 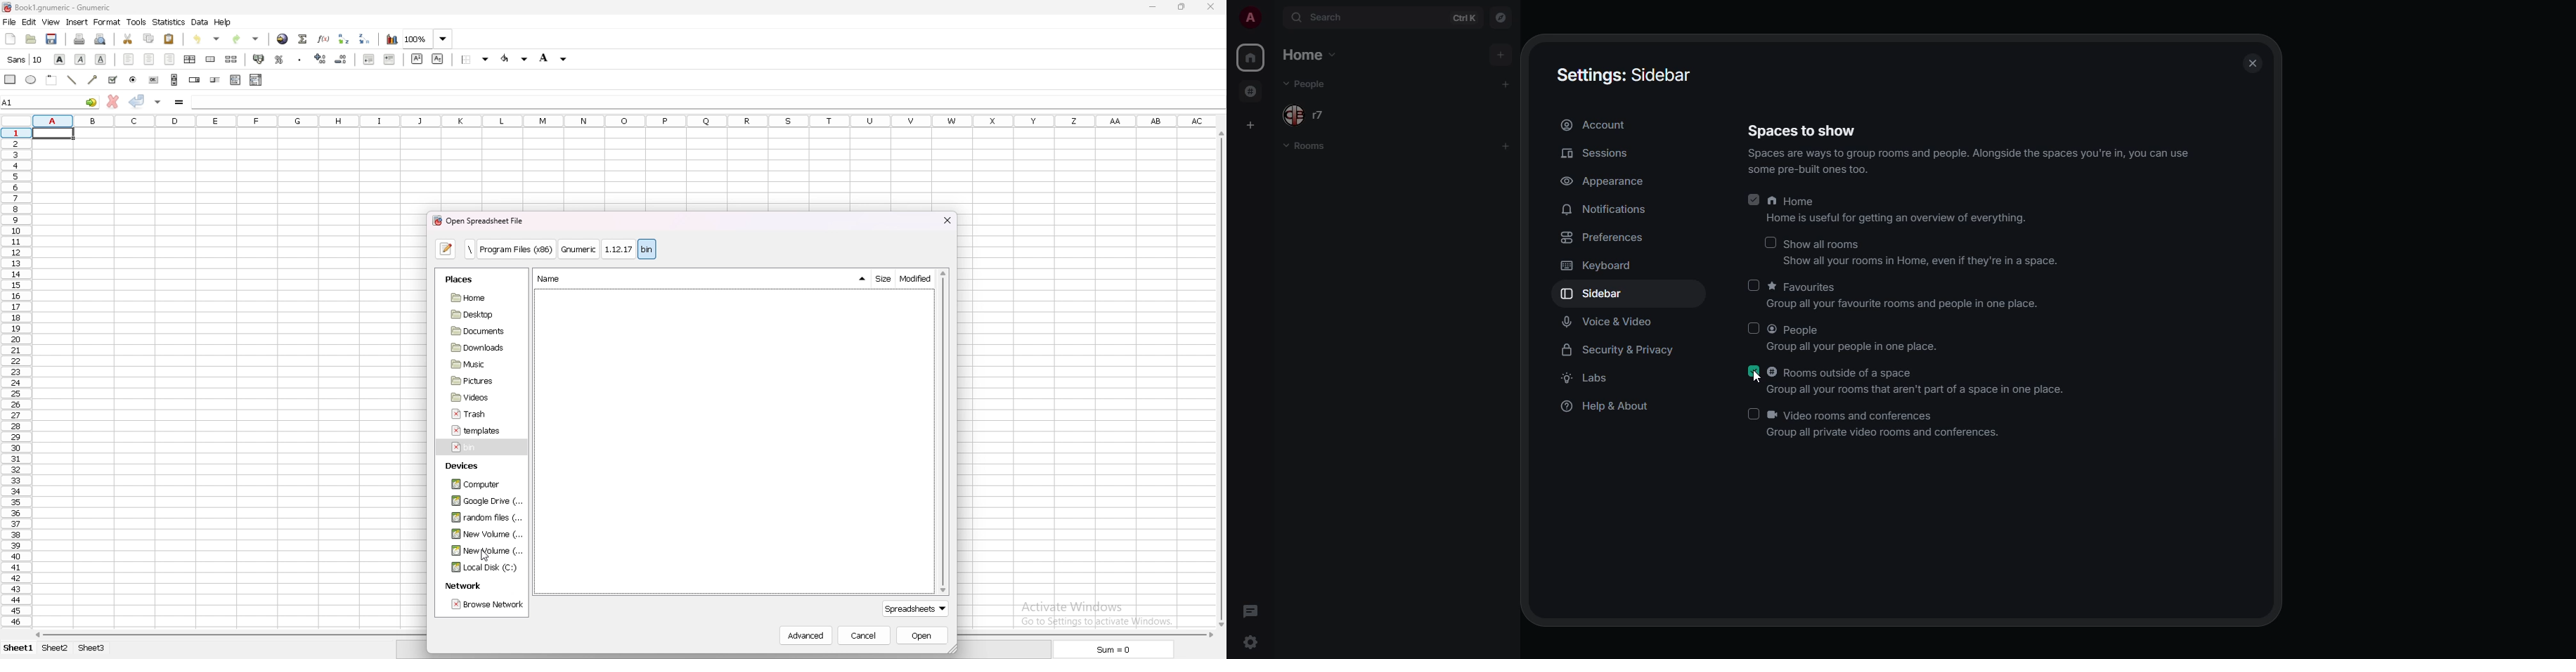 What do you see at coordinates (944, 432) in the screenshot?
I see `scroll bar` at bounding box center [944, 432].